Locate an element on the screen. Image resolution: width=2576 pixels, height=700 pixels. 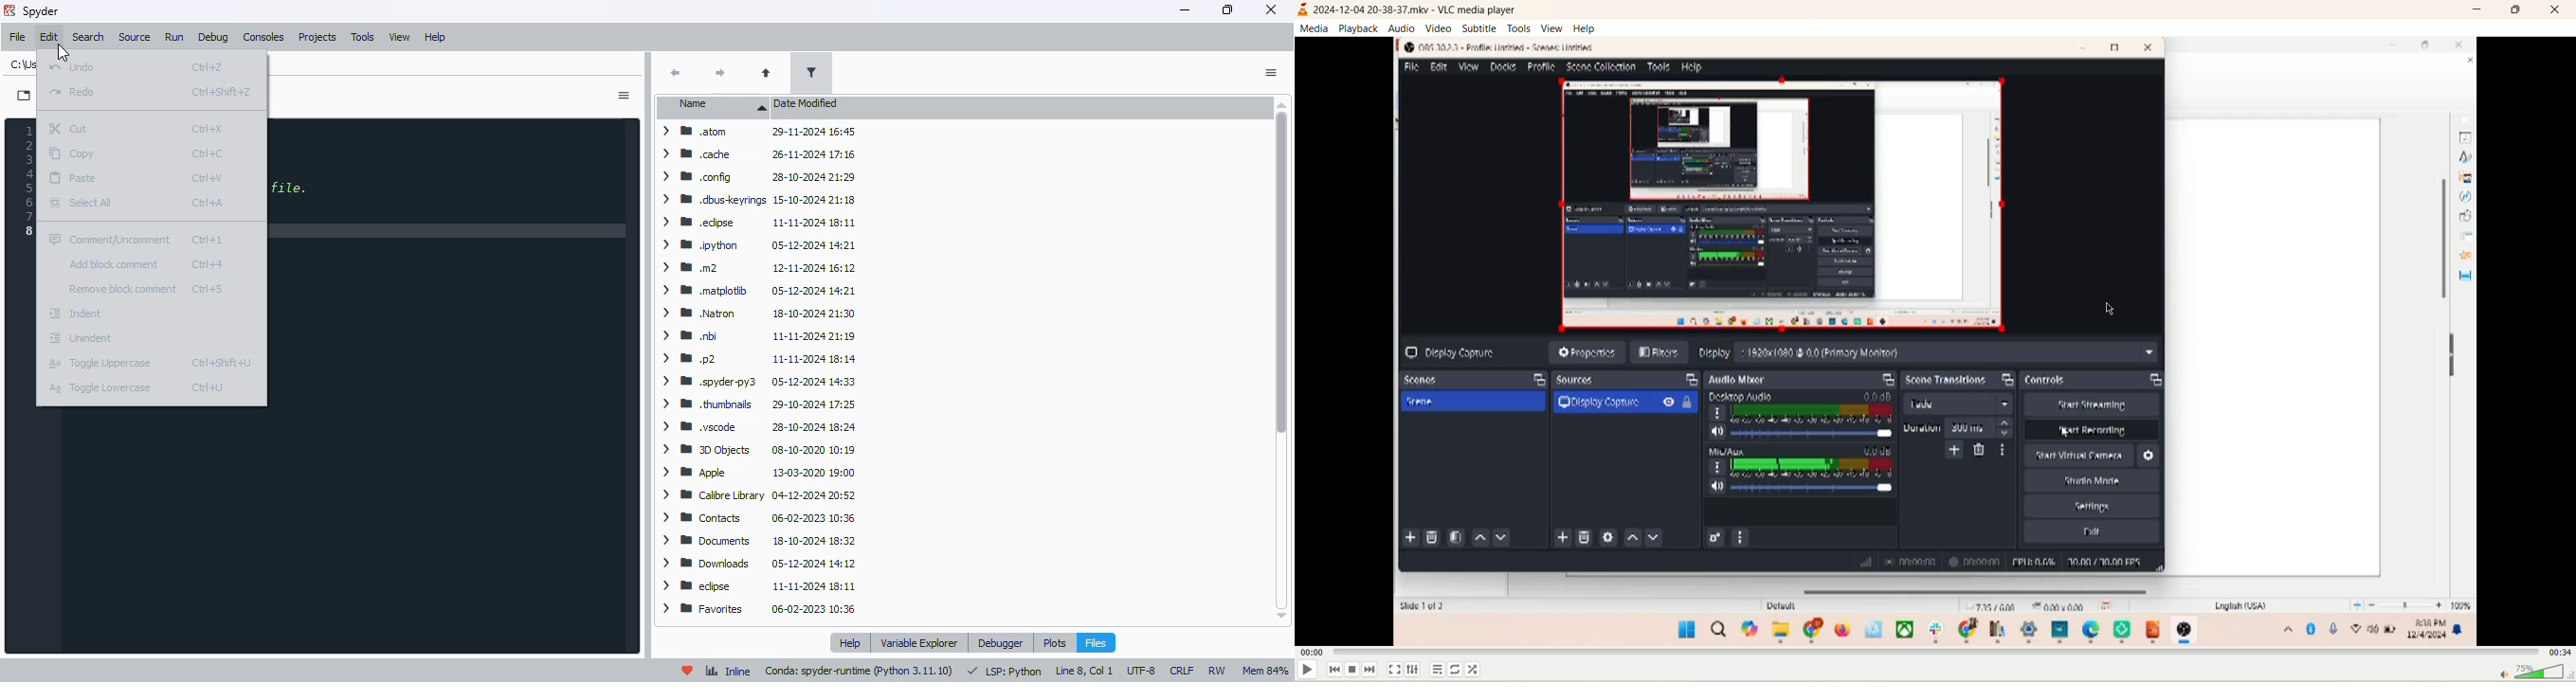
> Mobi 11-11-2024 21:19 is located at coordinates (755, 336).